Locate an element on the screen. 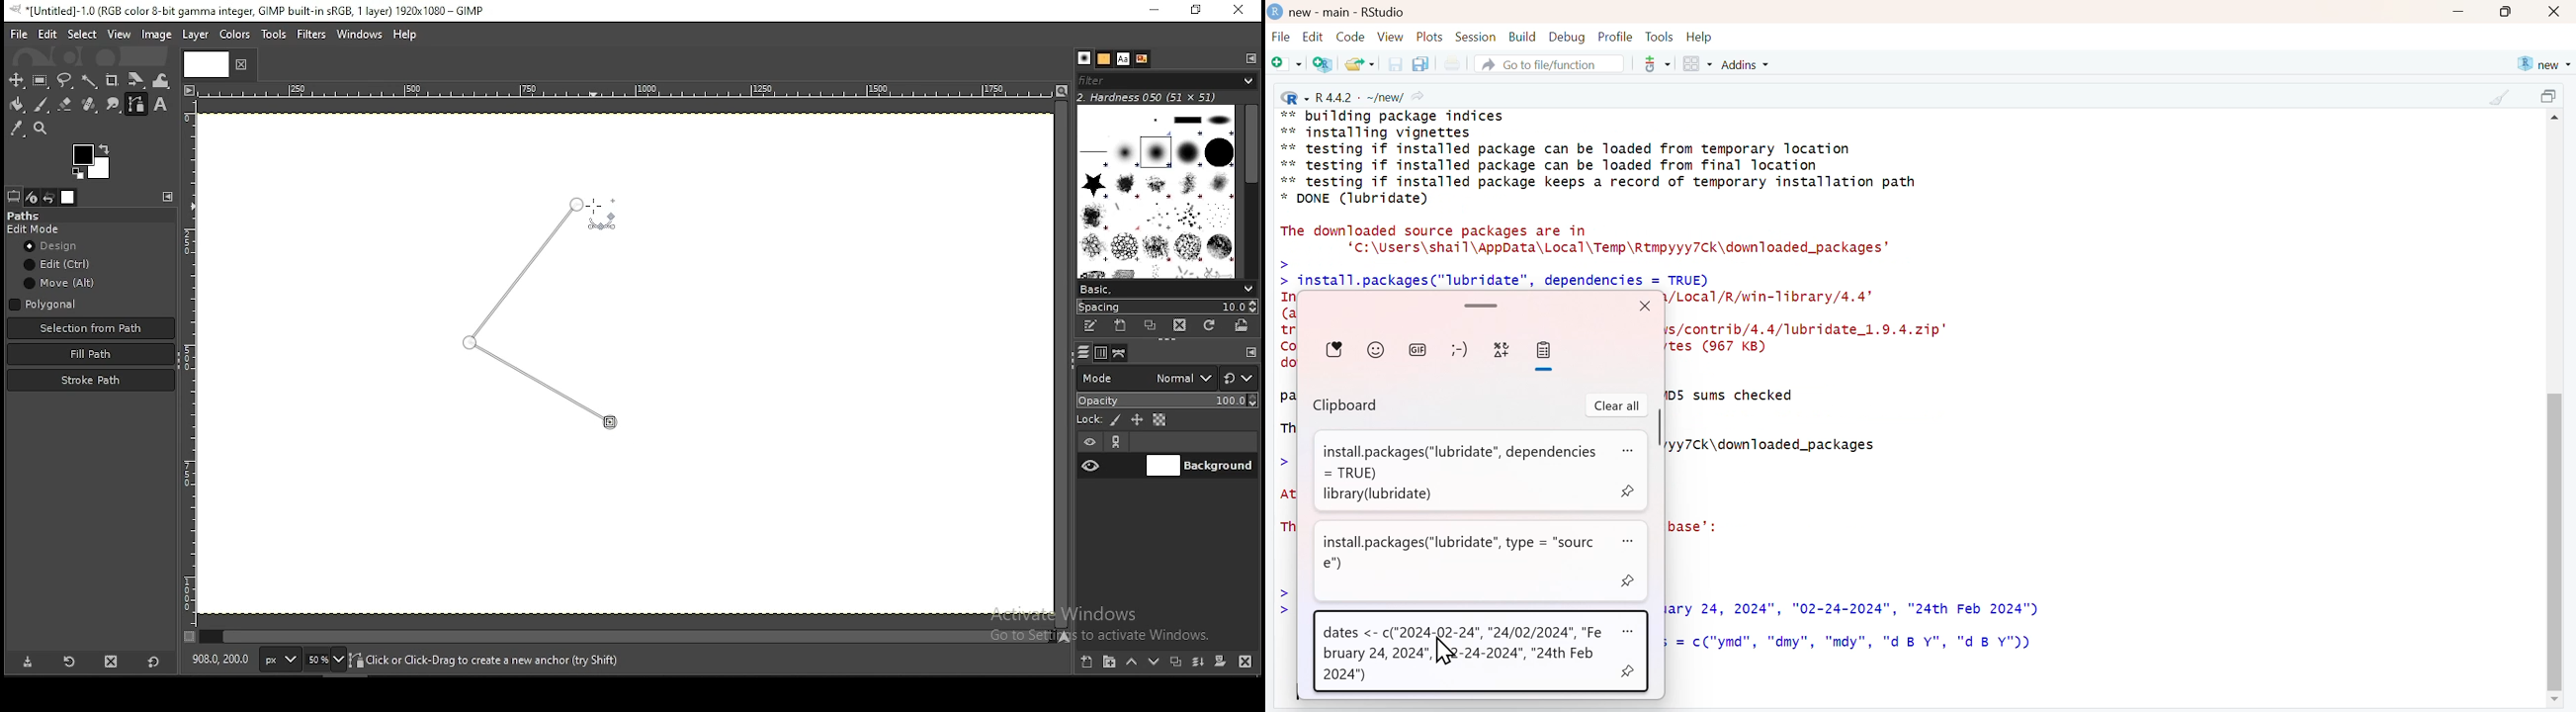 The image size is (2576, 728). more options is located at coordinates (1653, 64).